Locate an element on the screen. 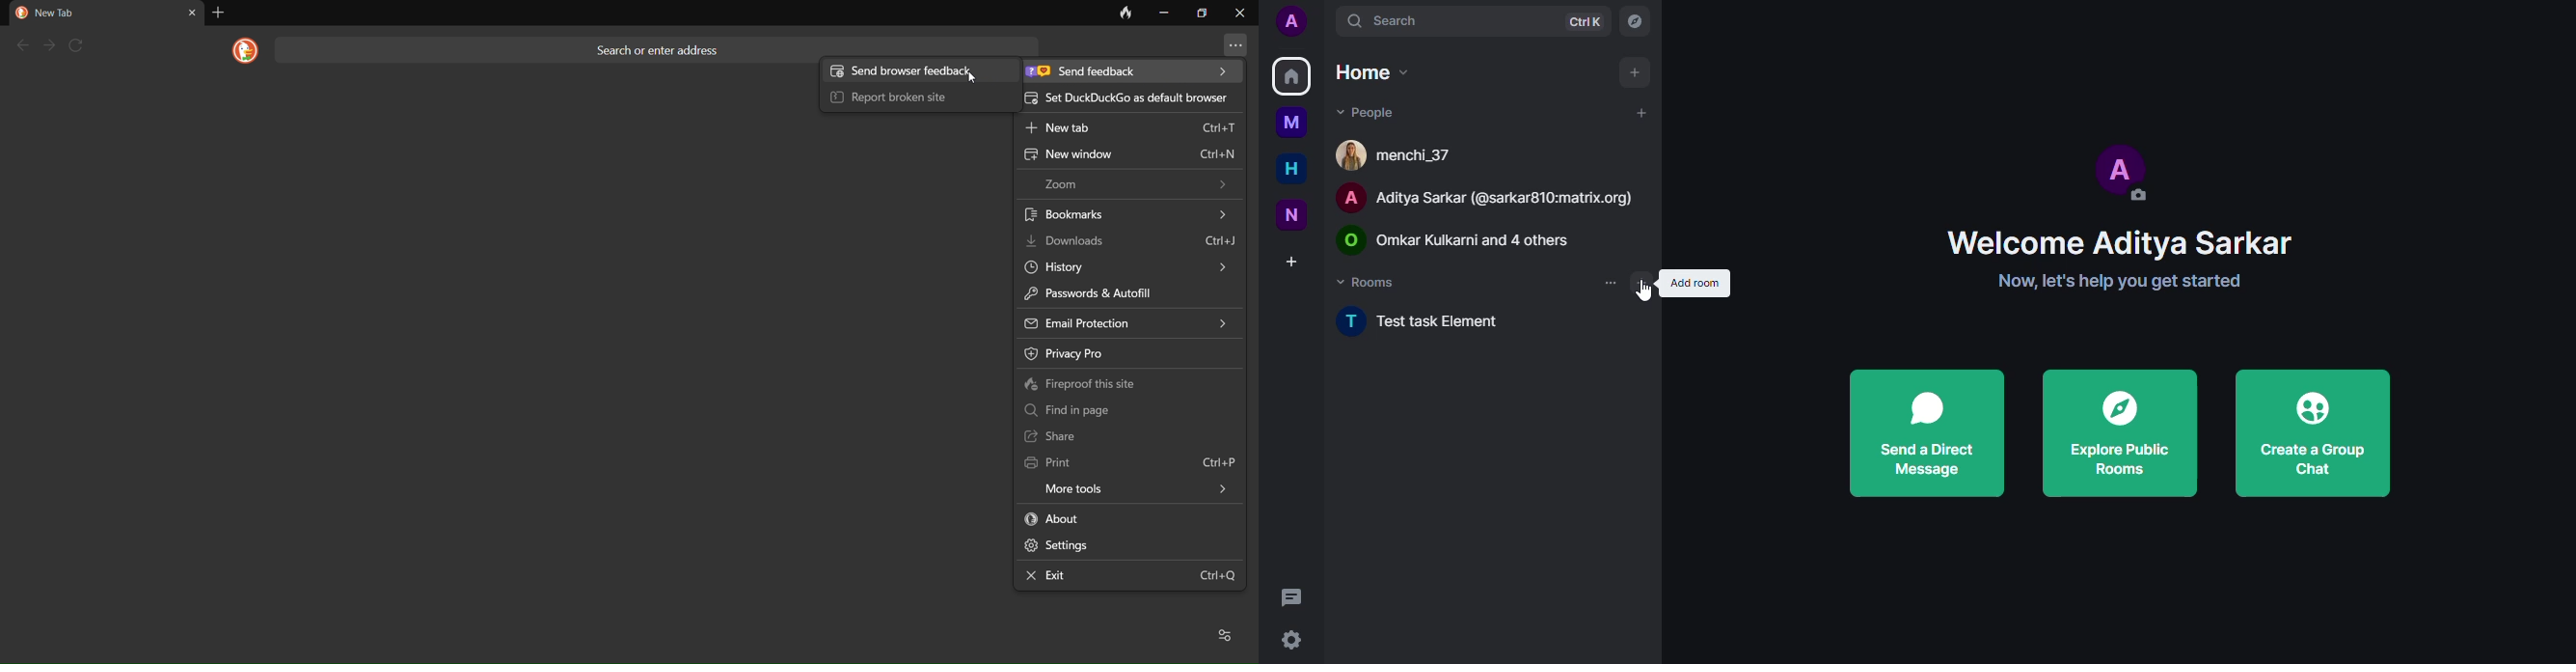 The width and height of the screenshot is (2576, 672). send feedback is located at coordinates (1129, 72).